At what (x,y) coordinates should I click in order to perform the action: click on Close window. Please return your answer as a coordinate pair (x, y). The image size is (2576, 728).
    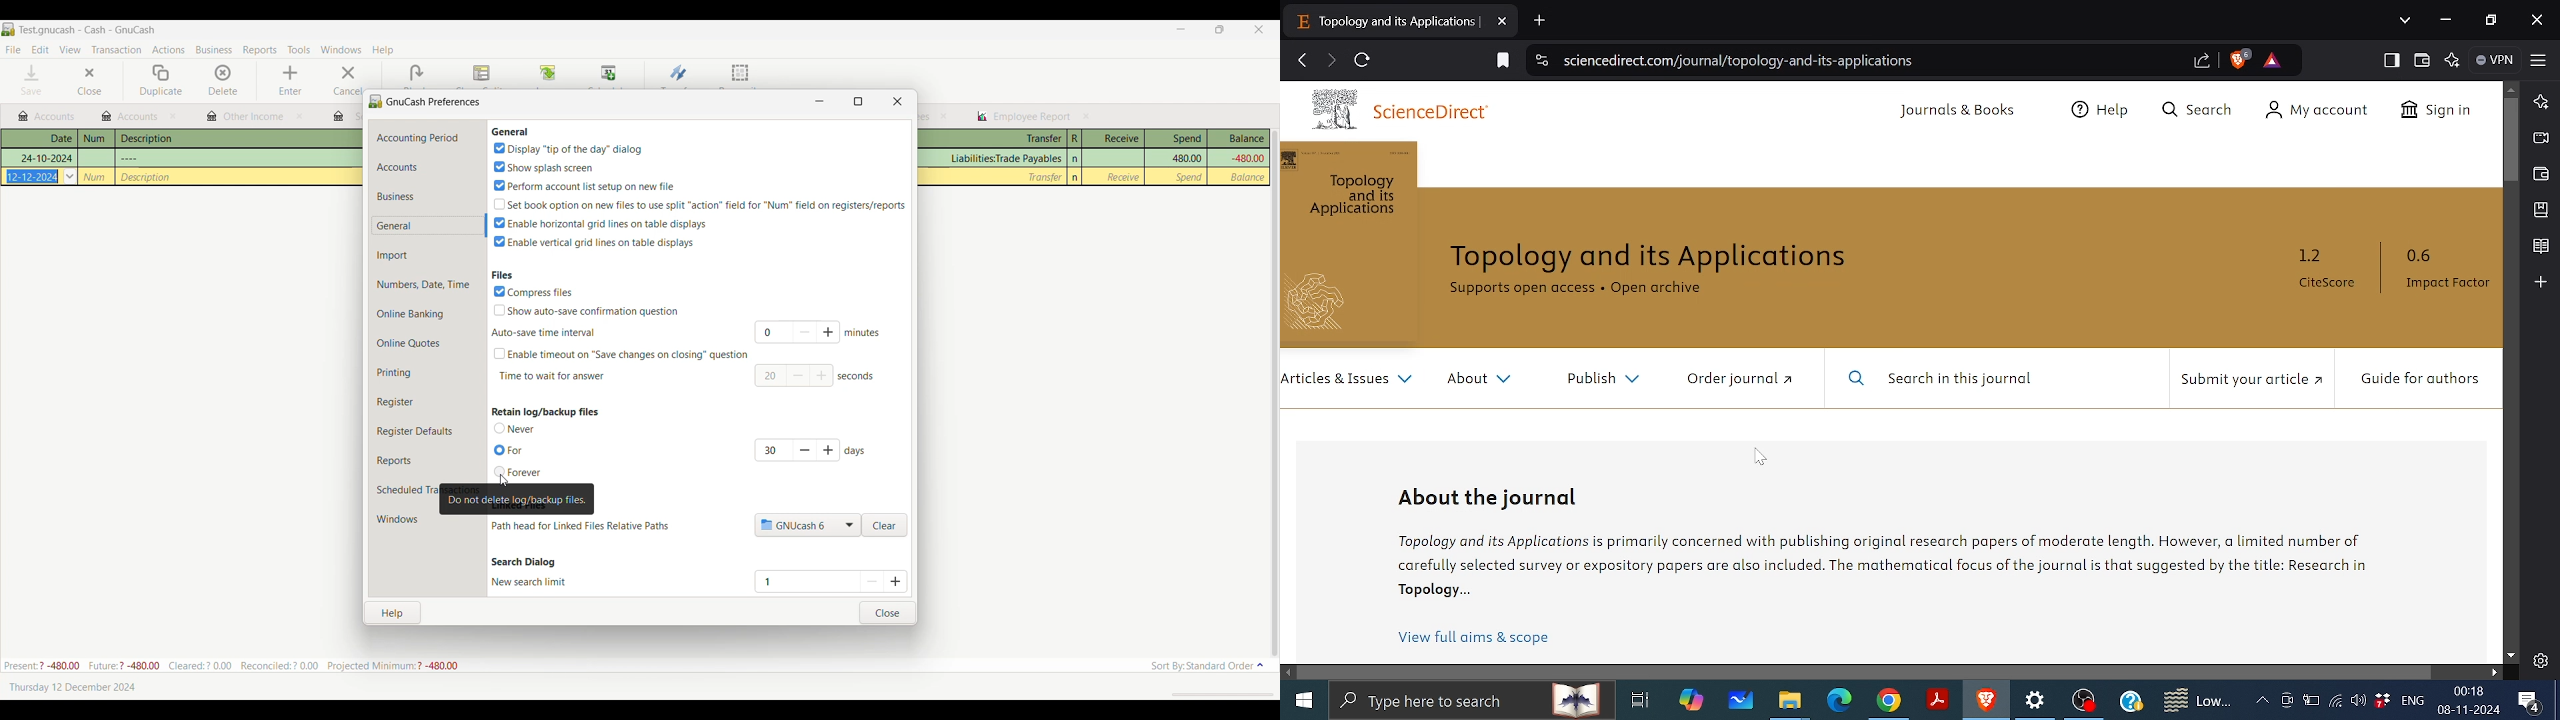
    Looking at the image, I should click on (897, 101).